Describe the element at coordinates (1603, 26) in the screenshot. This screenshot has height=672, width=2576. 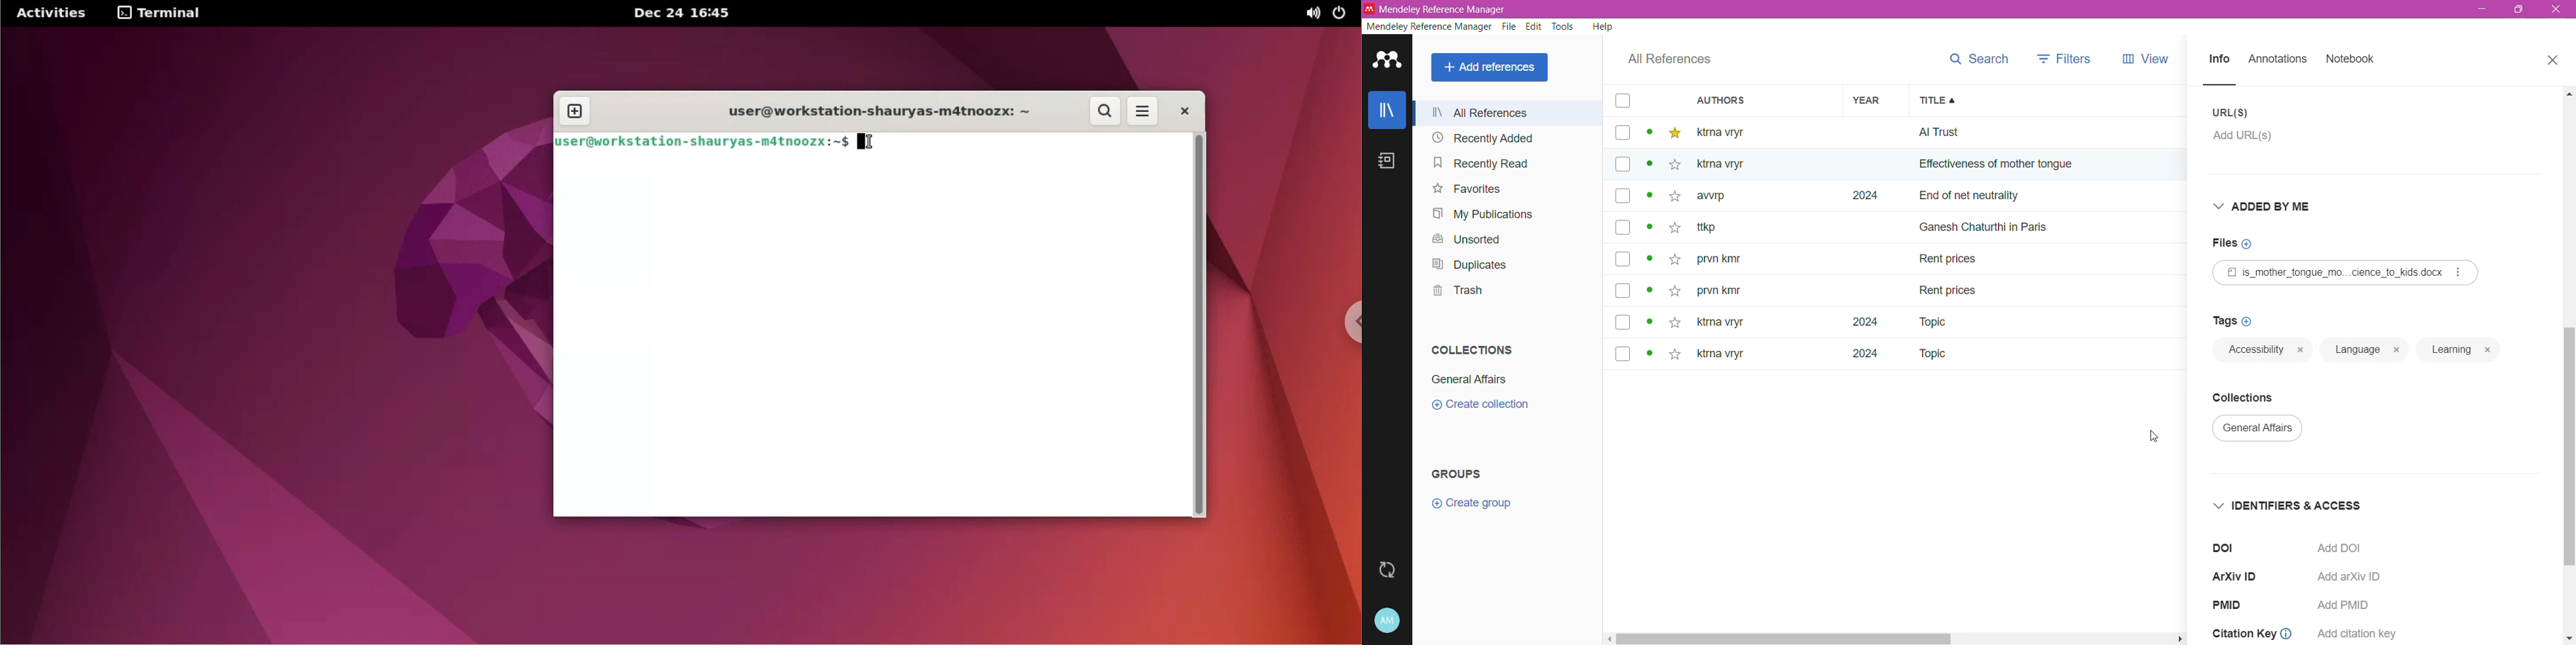
I see `Help` at that location.